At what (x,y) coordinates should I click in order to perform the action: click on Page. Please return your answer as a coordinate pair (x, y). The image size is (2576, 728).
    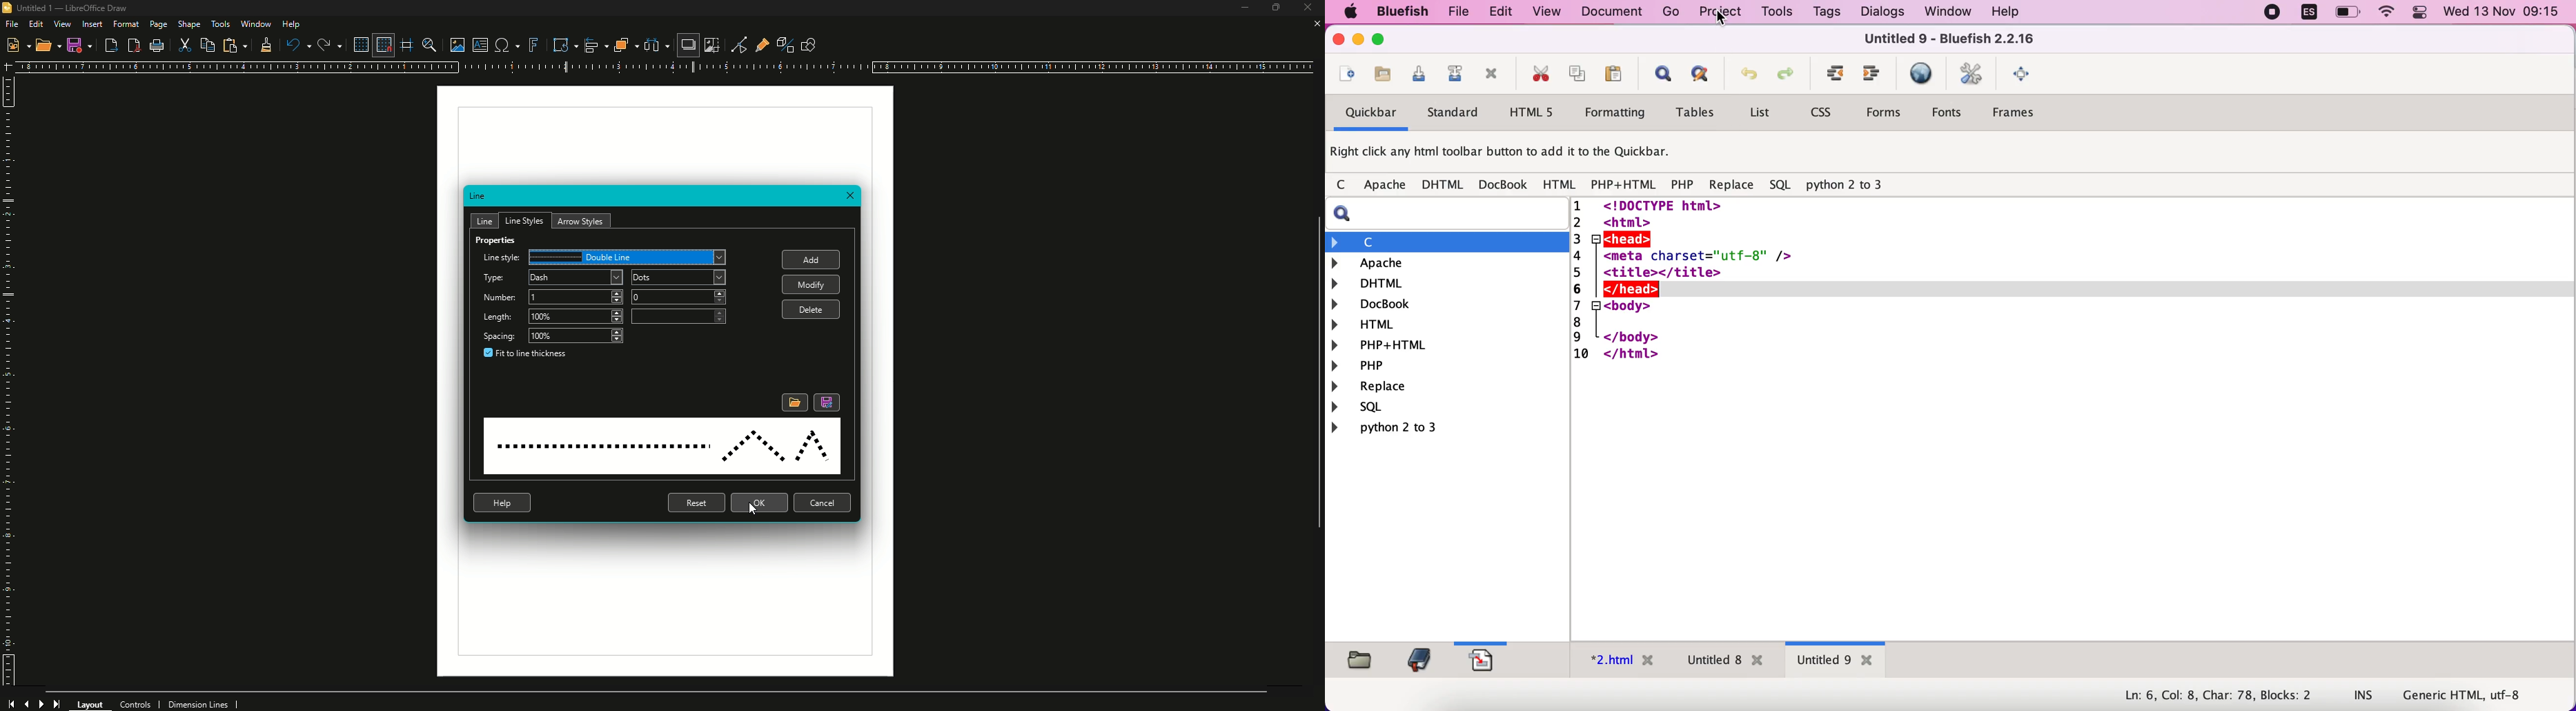
    Looking at the image, I should click on (157, 26).